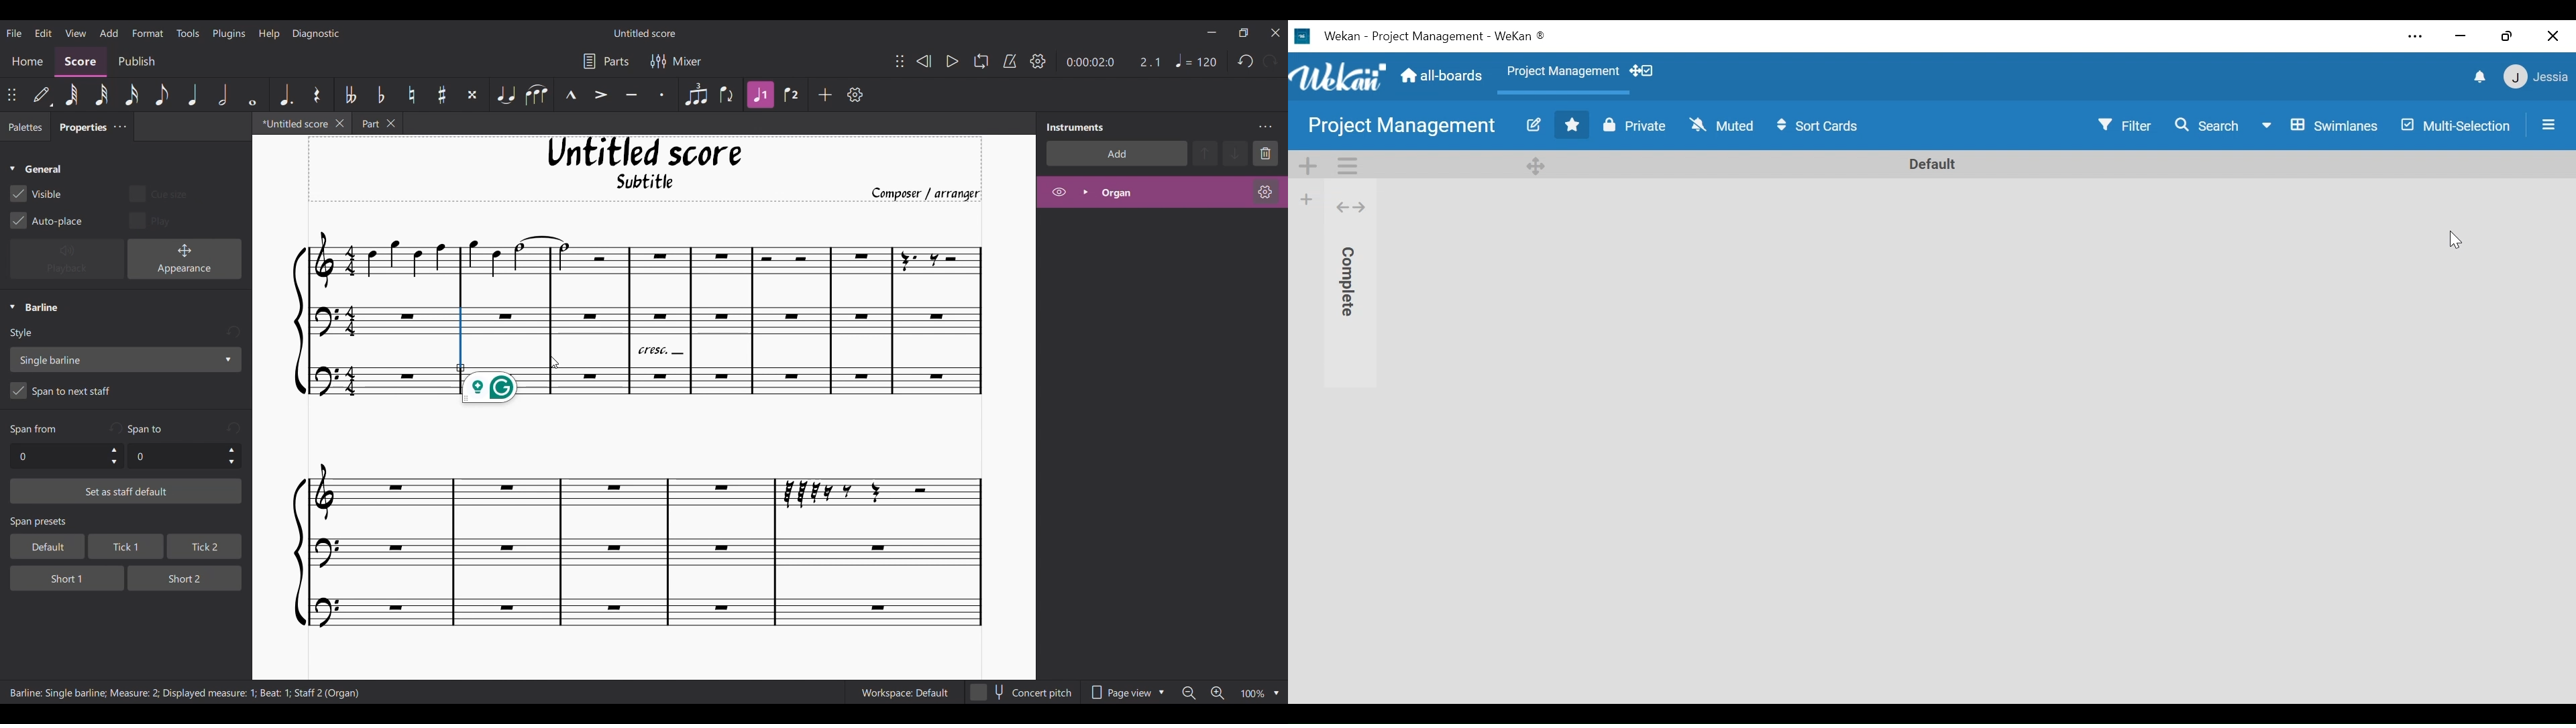 This screenshot has width=2576, height=728. I want to click on Zoom in, so click(1217, 694).